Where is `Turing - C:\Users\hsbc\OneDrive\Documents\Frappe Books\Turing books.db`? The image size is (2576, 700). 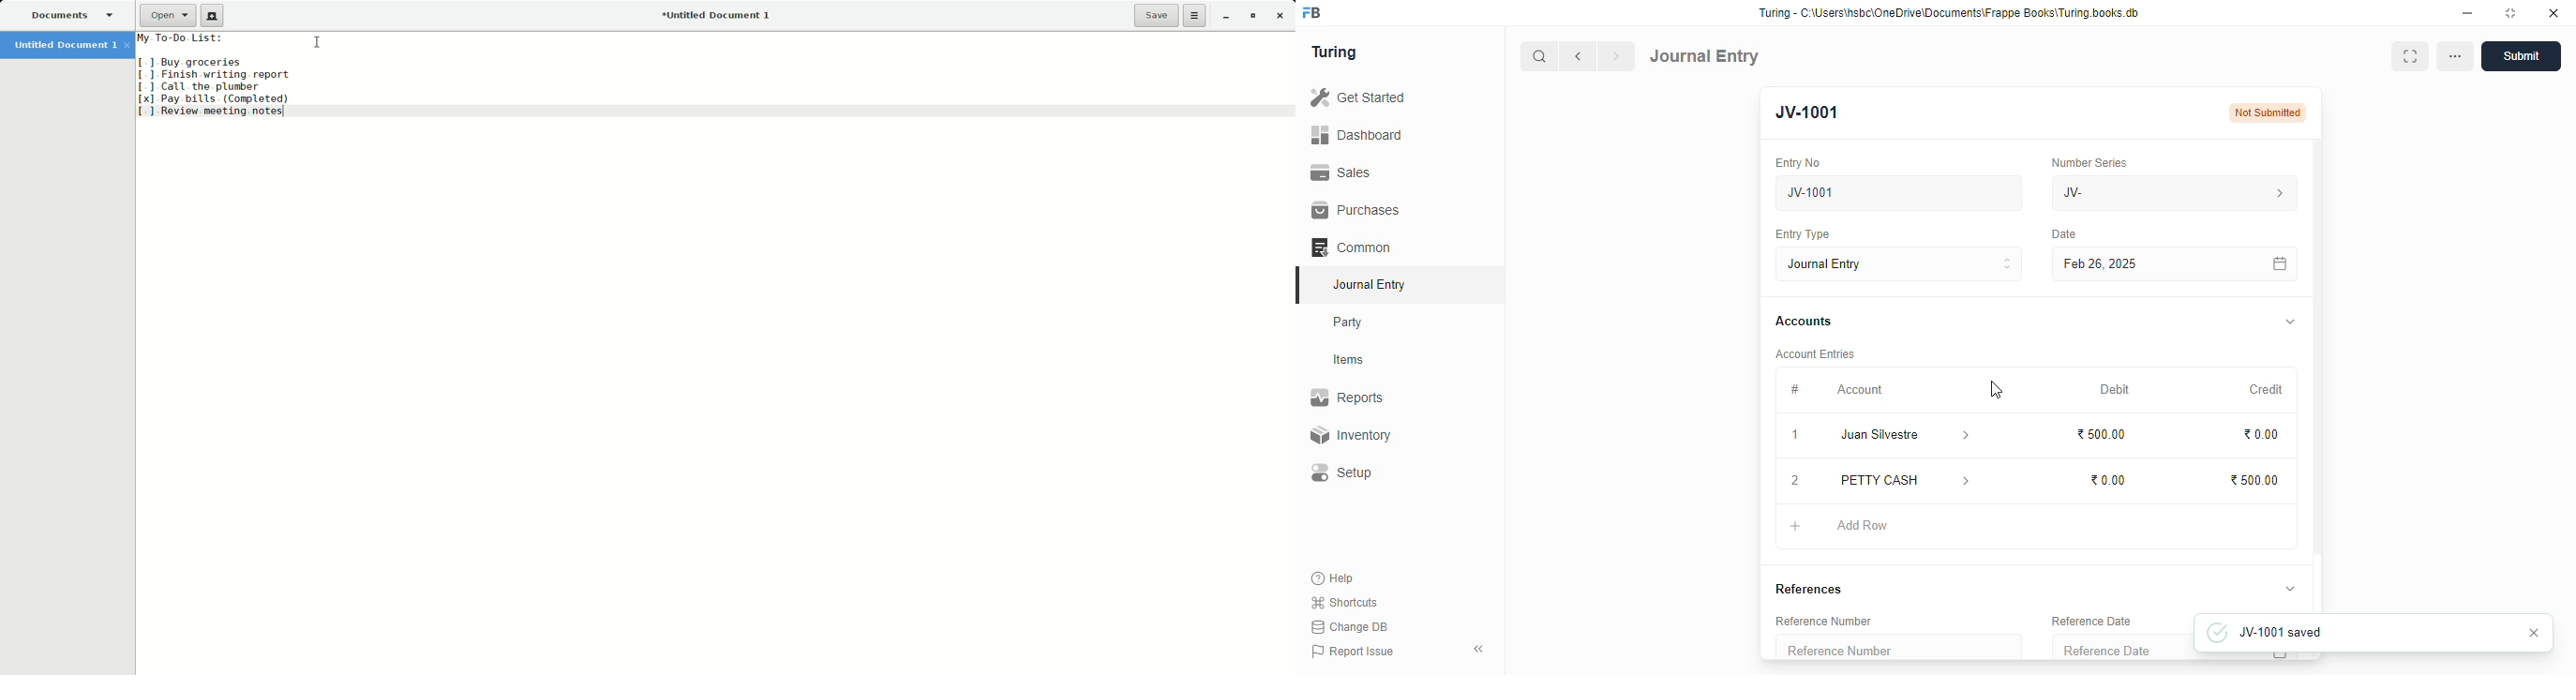
Turing - C:\Users\hsbc\OneDrive\Documents\Frappe Books\Turing books.db is located at coordinates (1948, 13).